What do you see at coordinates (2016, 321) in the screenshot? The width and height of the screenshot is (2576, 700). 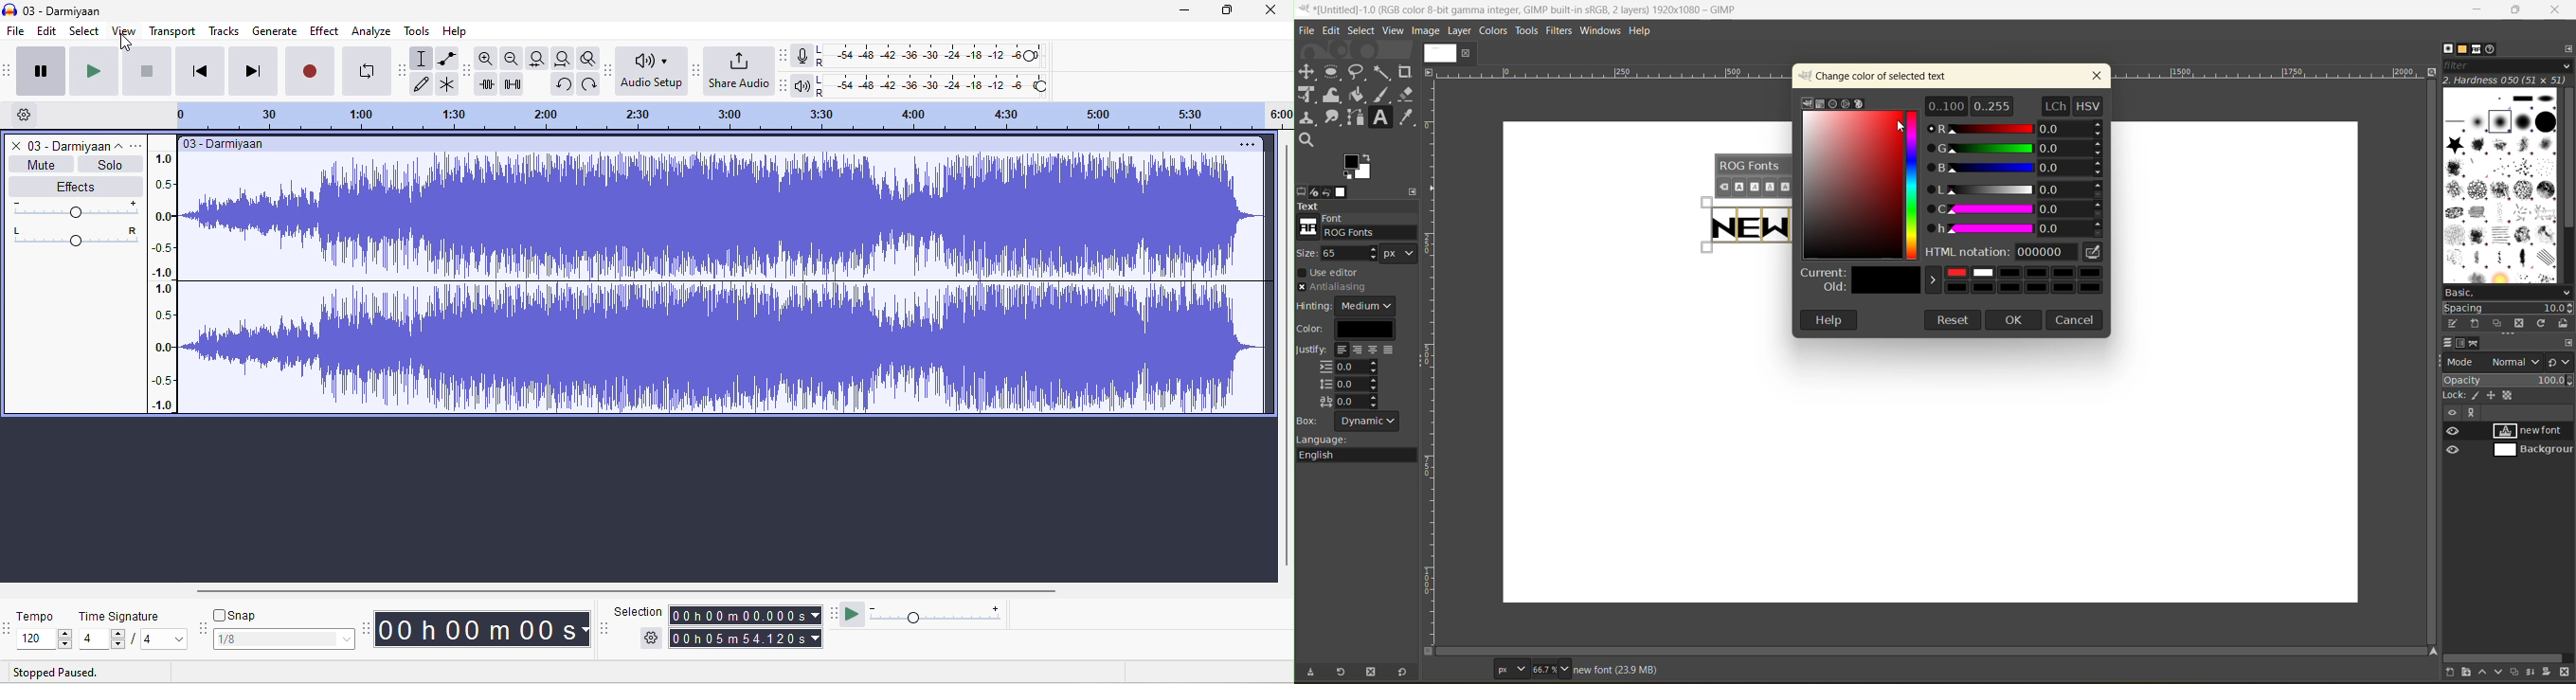 I see `ok` at bounding box center [2016, 321].